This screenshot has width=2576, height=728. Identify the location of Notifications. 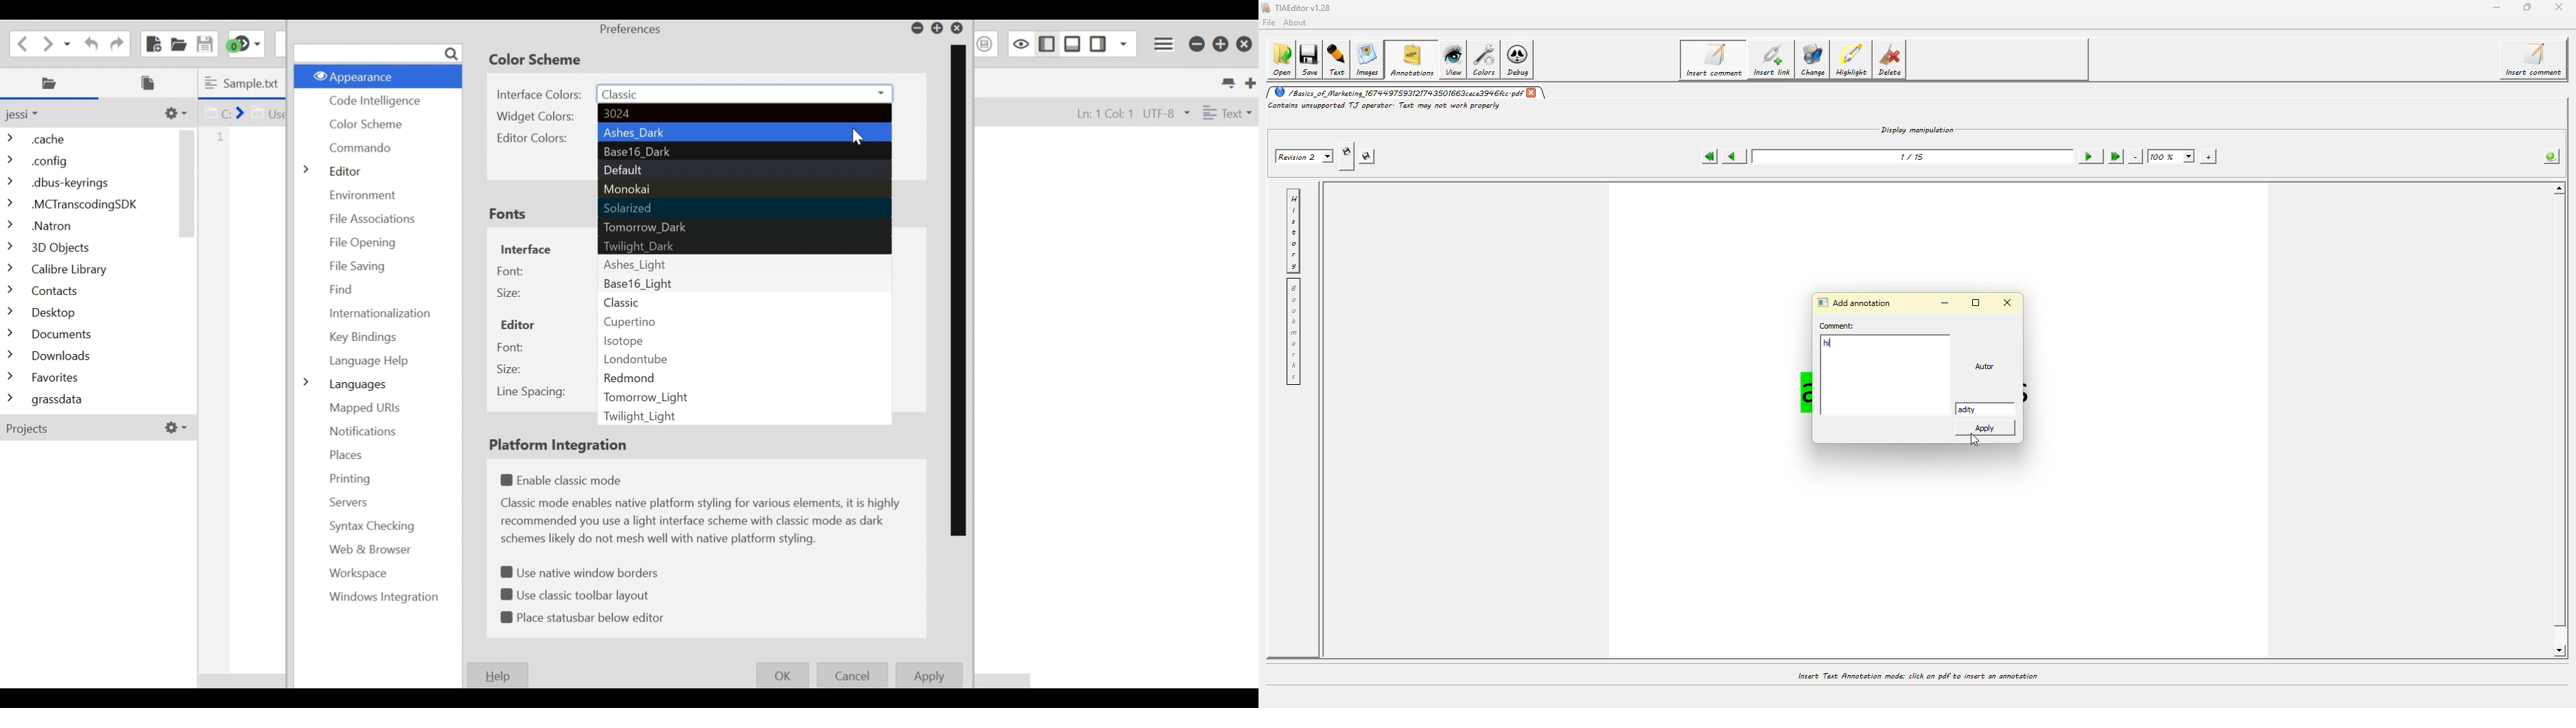
(363, 432).